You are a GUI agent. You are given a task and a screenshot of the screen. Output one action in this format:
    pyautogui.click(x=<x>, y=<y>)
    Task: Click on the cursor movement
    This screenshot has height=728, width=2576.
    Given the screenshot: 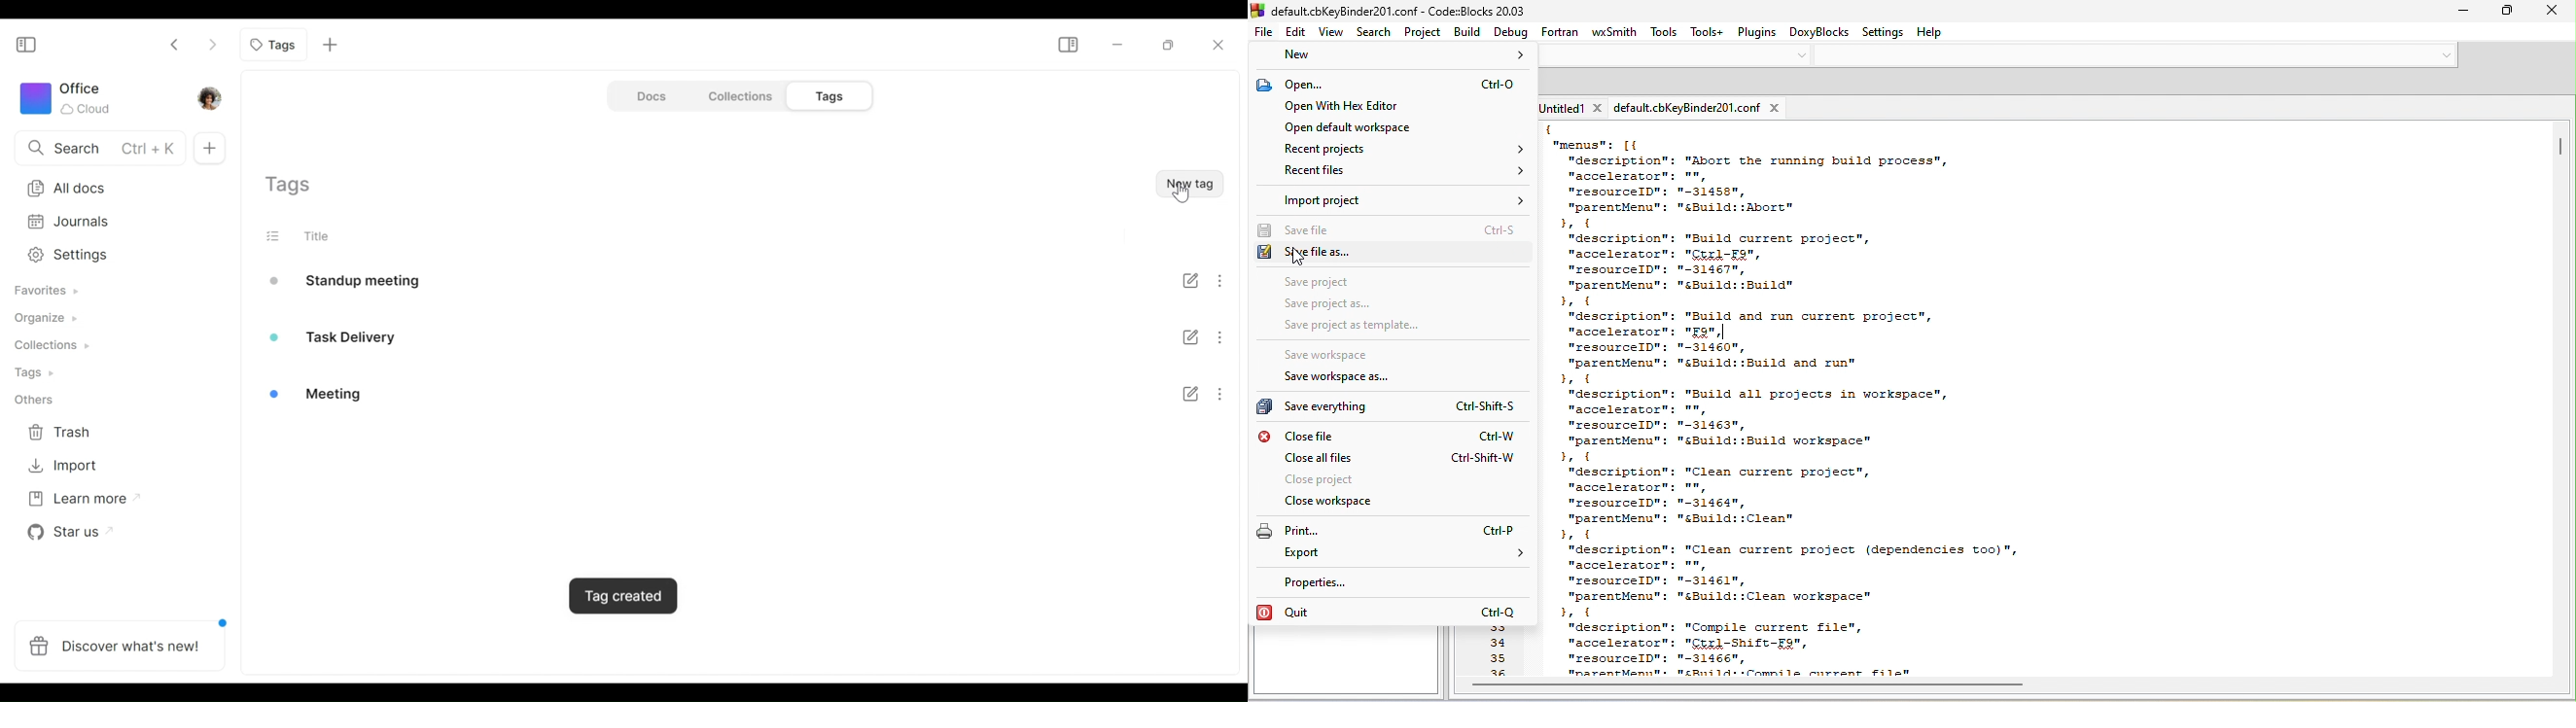 What is the action you would take?
    pyautogui.click(x=1299, y=259)
    